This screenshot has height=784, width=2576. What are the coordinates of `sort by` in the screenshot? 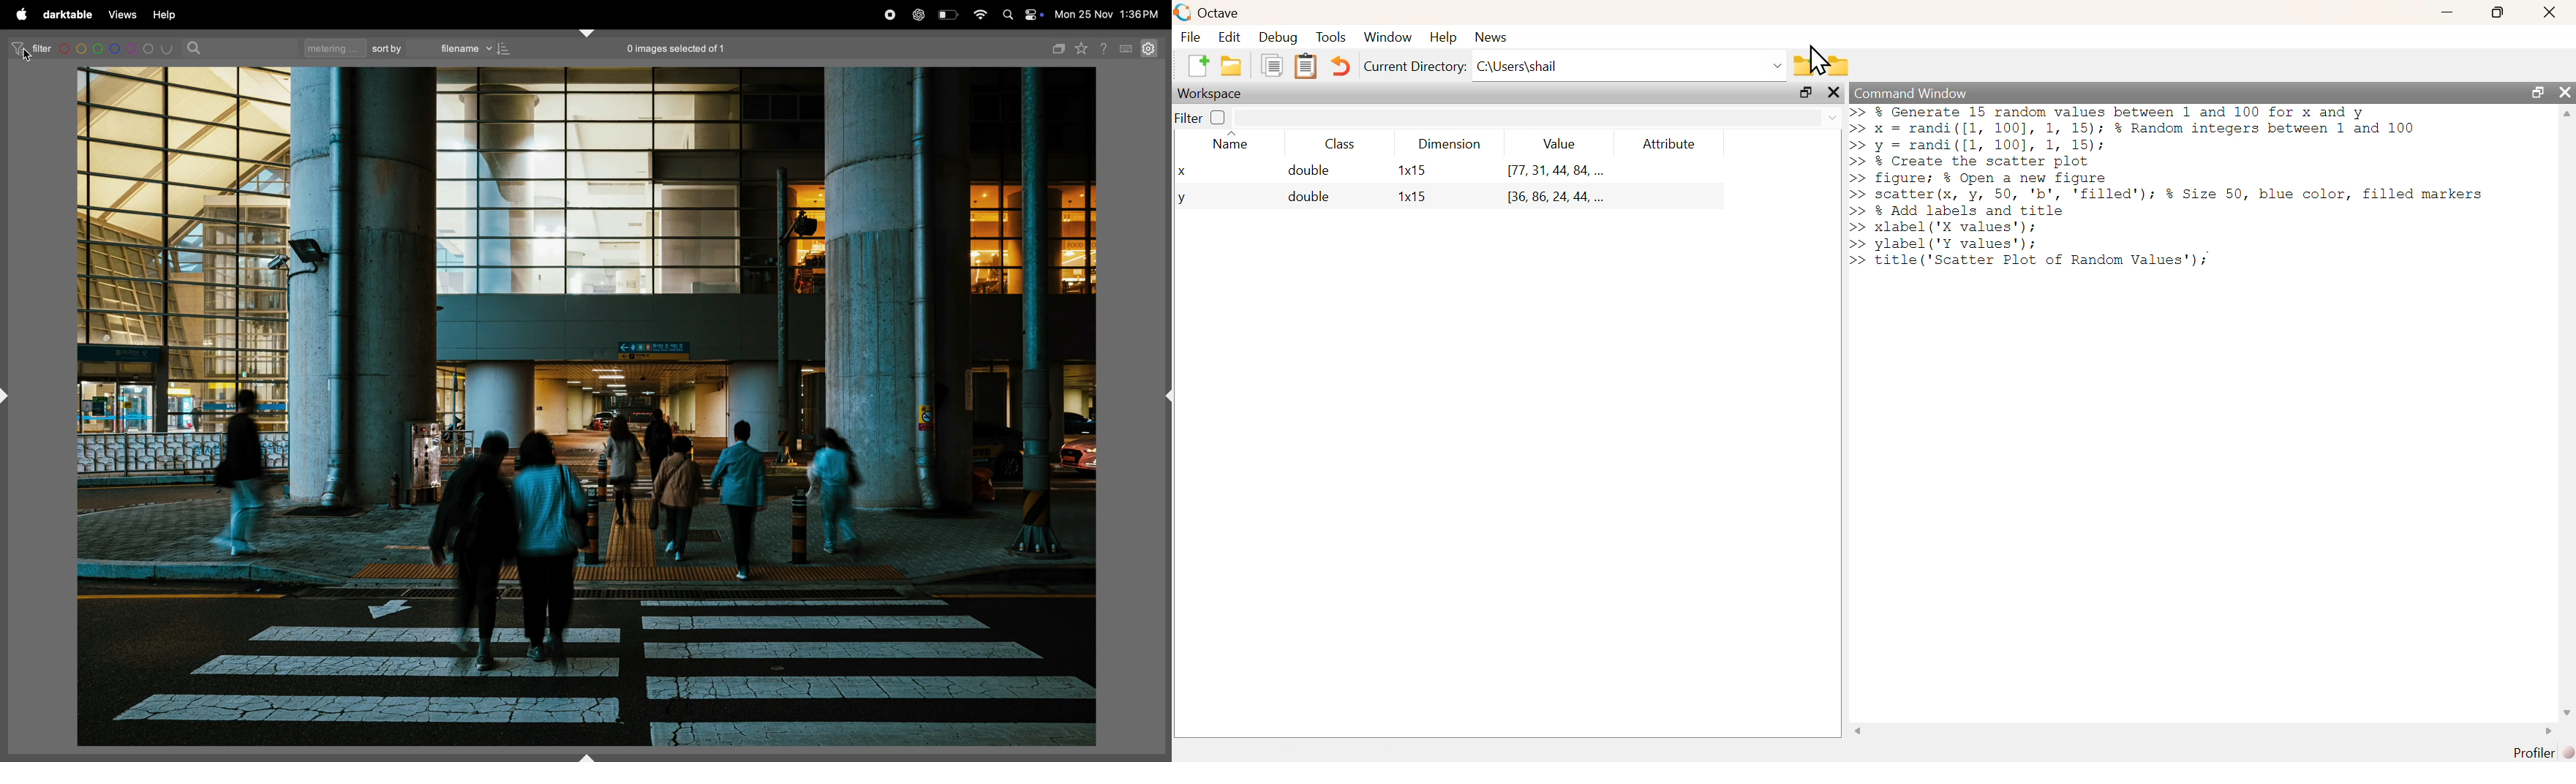 It's located at (388, 49).